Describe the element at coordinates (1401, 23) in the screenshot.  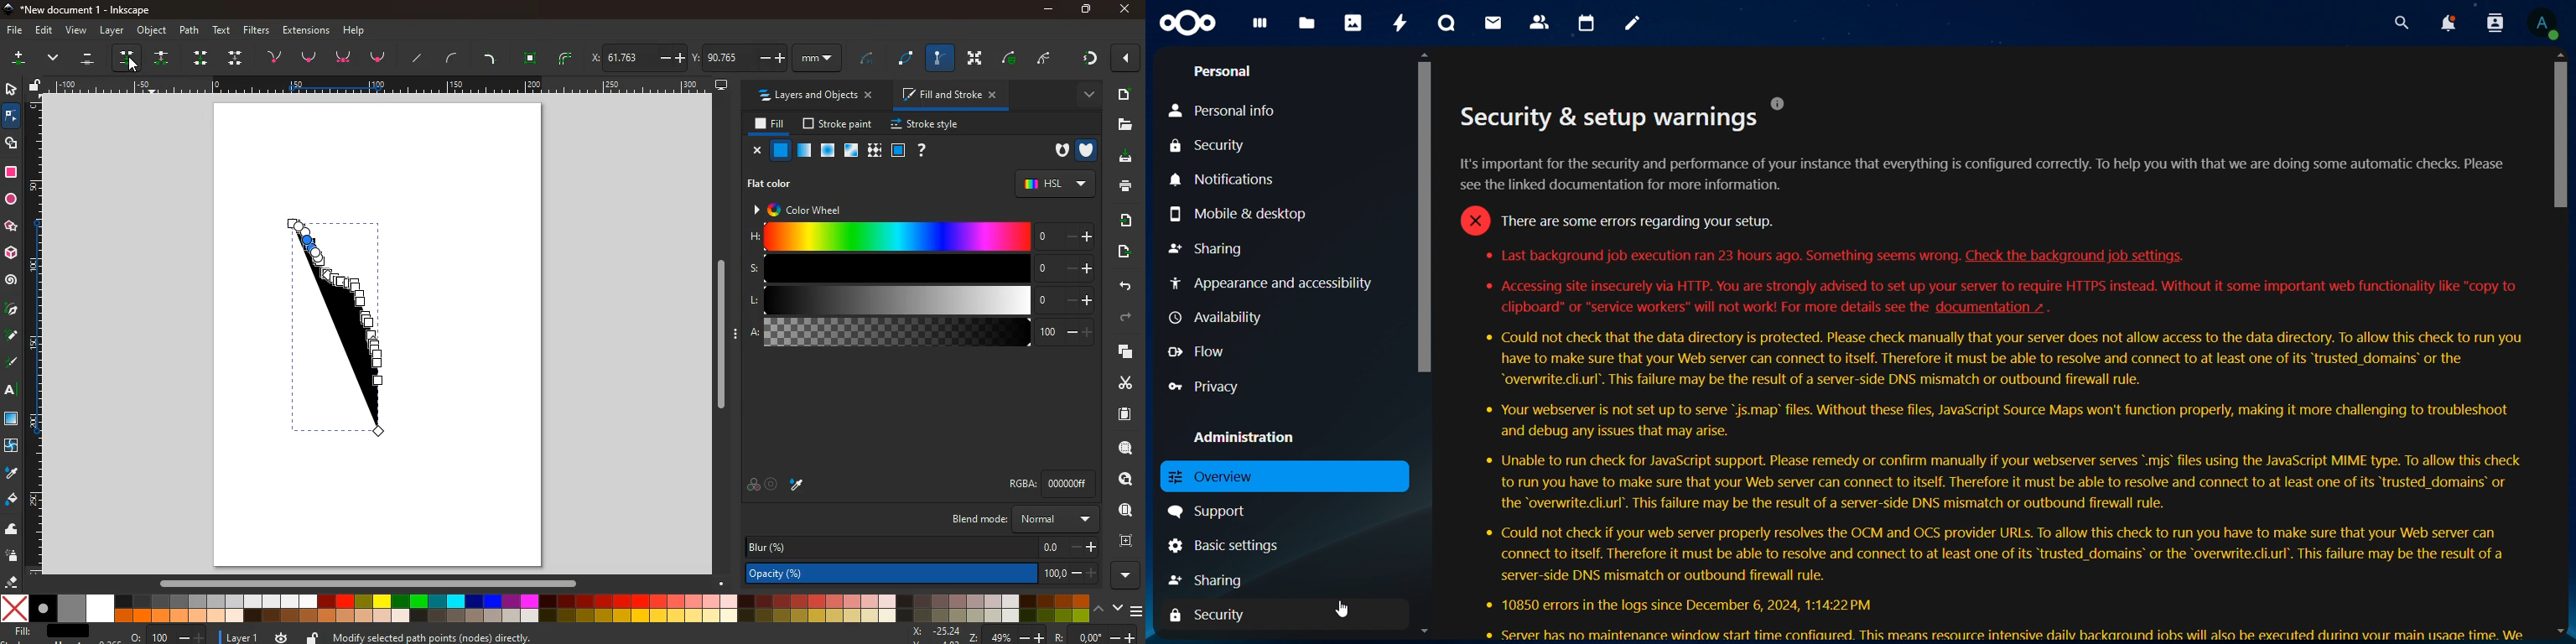
I see `activity` at that location.